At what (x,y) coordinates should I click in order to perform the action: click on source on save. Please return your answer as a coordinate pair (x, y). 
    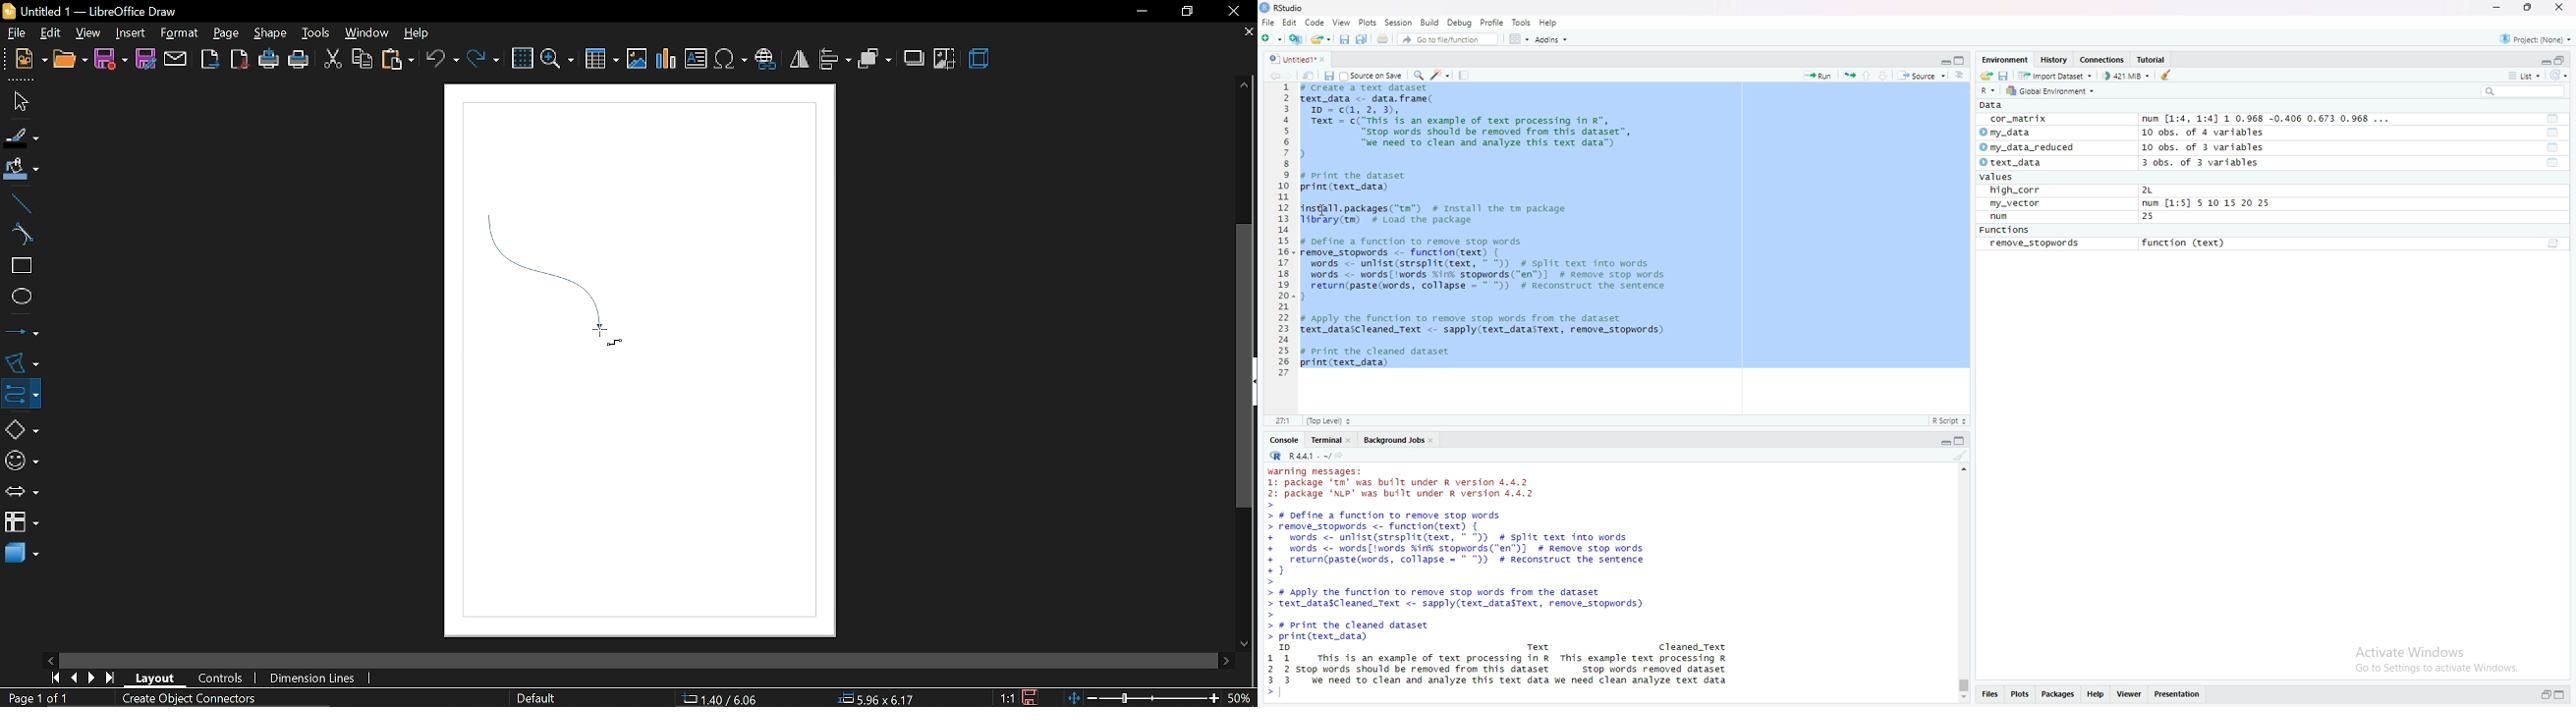
    Looking at the image, I should click on (1372, 76).